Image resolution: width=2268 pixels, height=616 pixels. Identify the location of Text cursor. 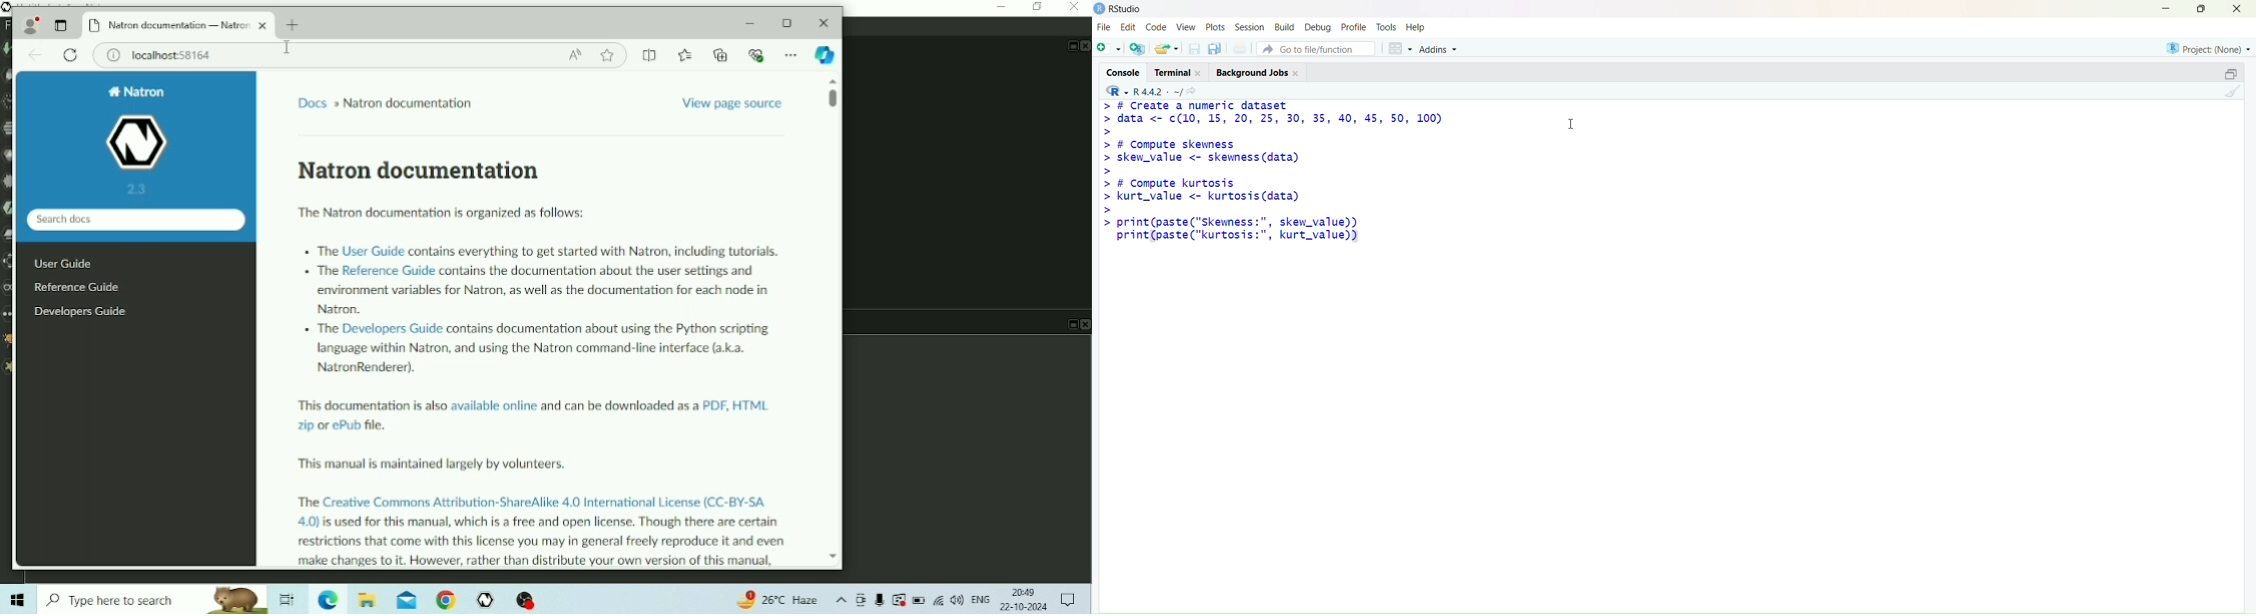
(1574, 123).